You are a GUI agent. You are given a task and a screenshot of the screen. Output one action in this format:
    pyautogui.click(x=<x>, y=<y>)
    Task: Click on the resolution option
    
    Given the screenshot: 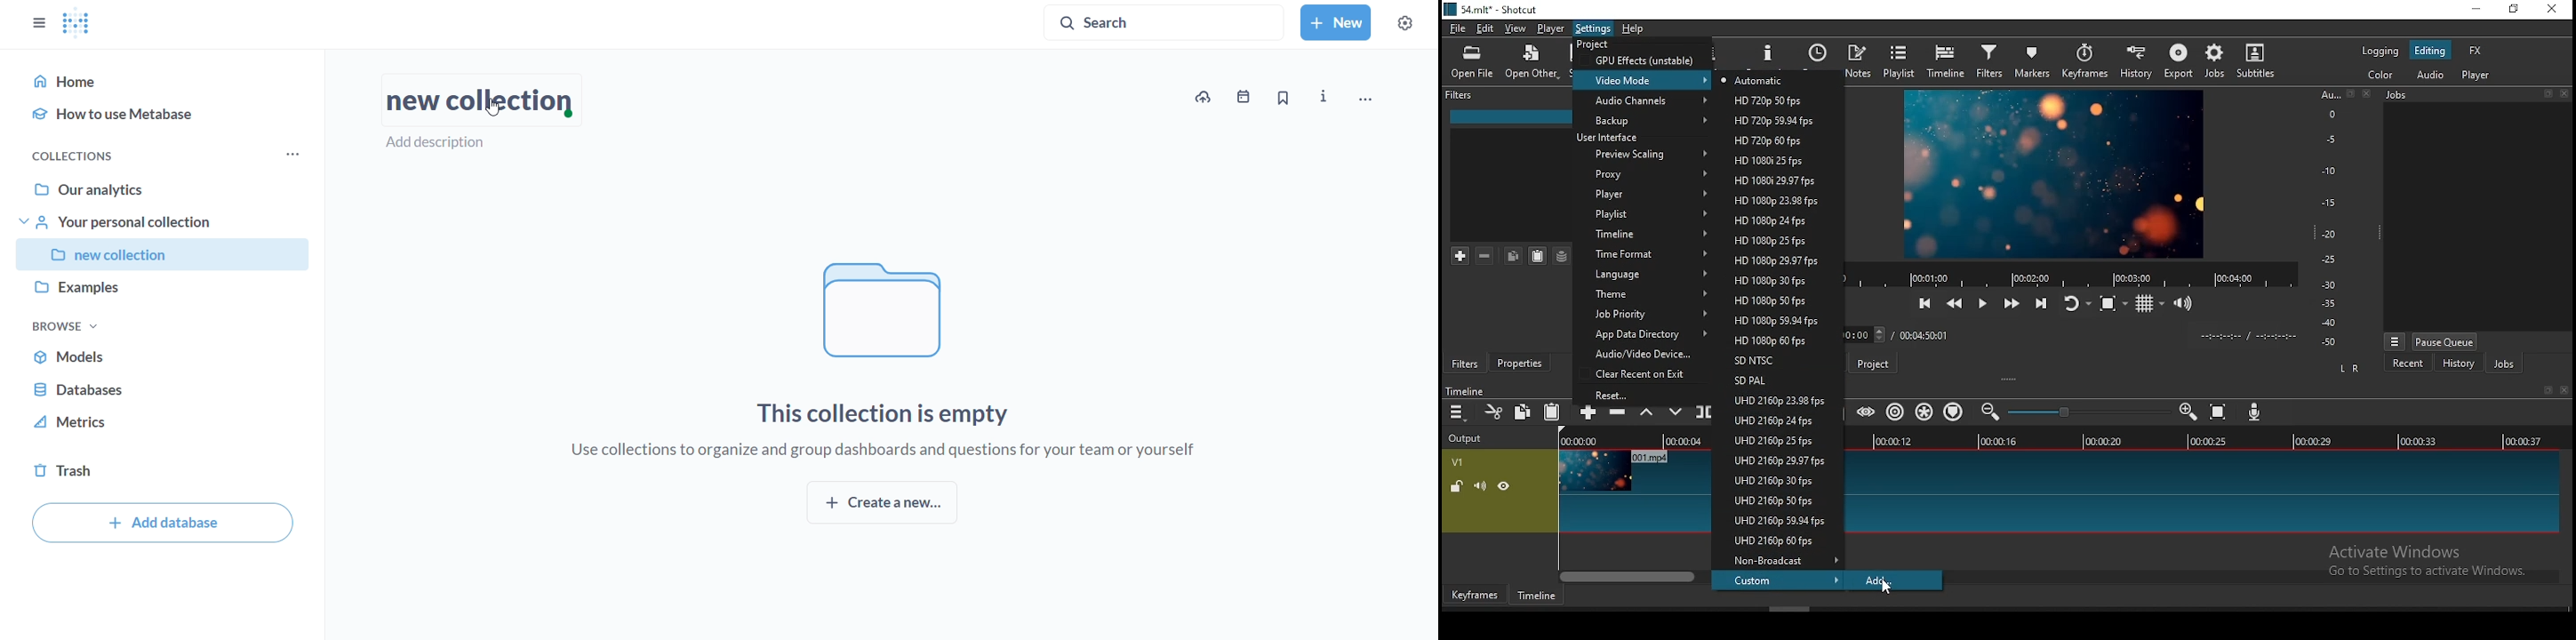 What is the action you would take?
    pyautogui.click(x=1777, y=421)
    